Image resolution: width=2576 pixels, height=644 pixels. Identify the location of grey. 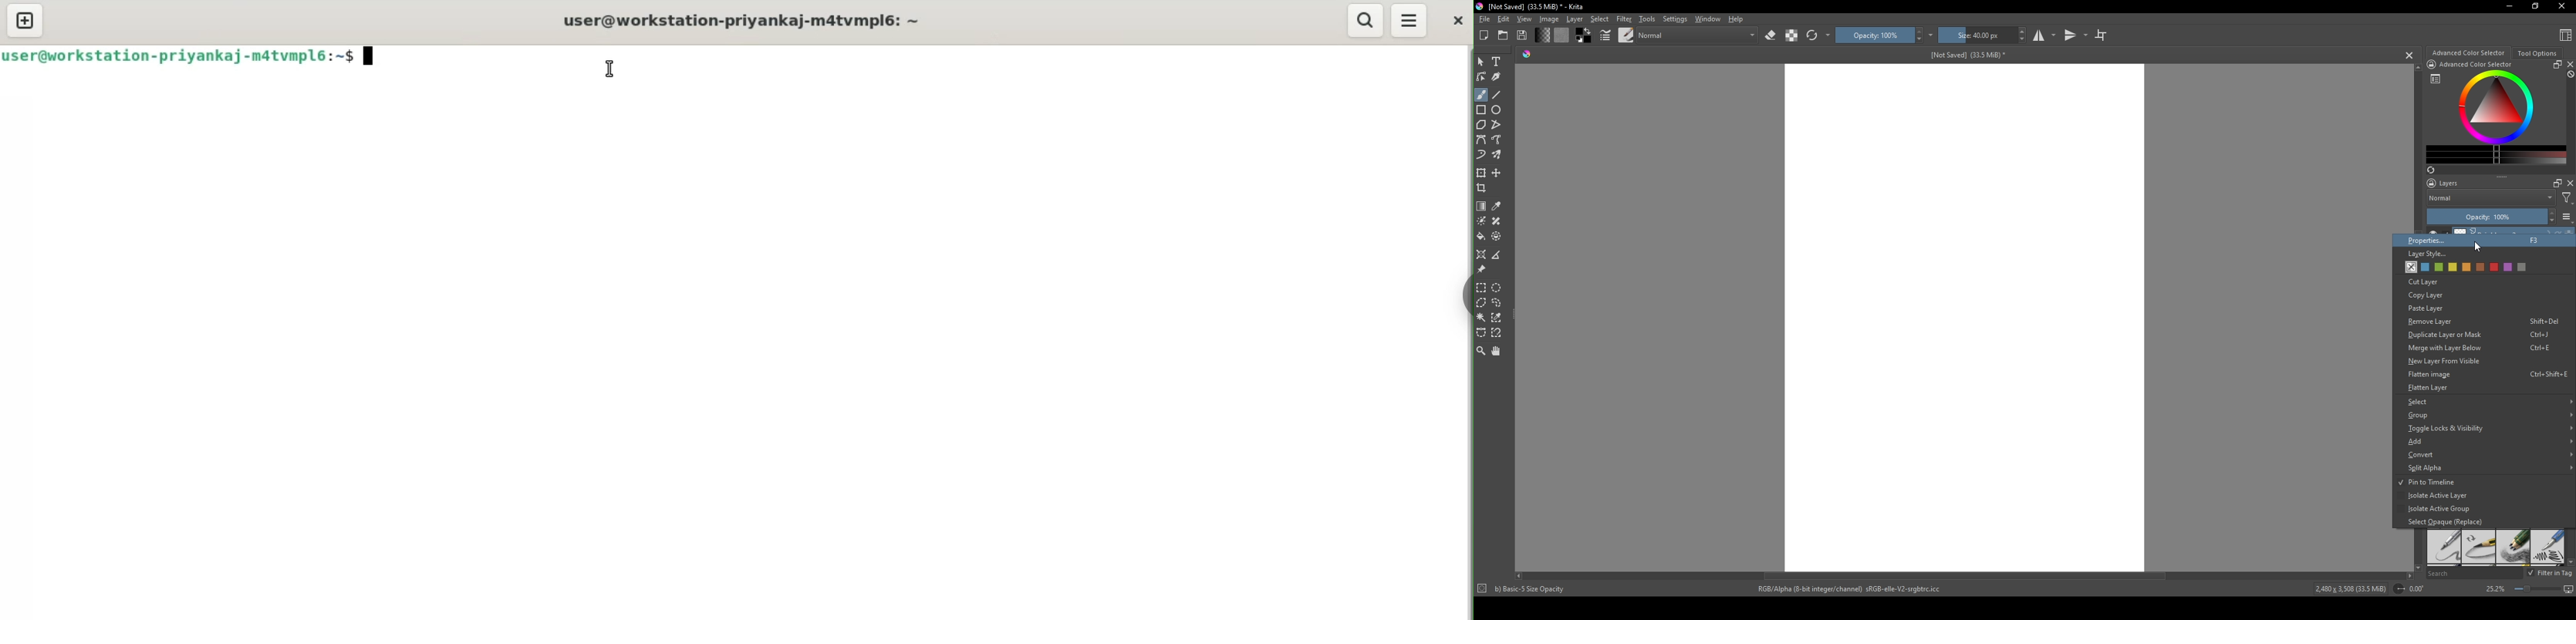
(2522, 267).